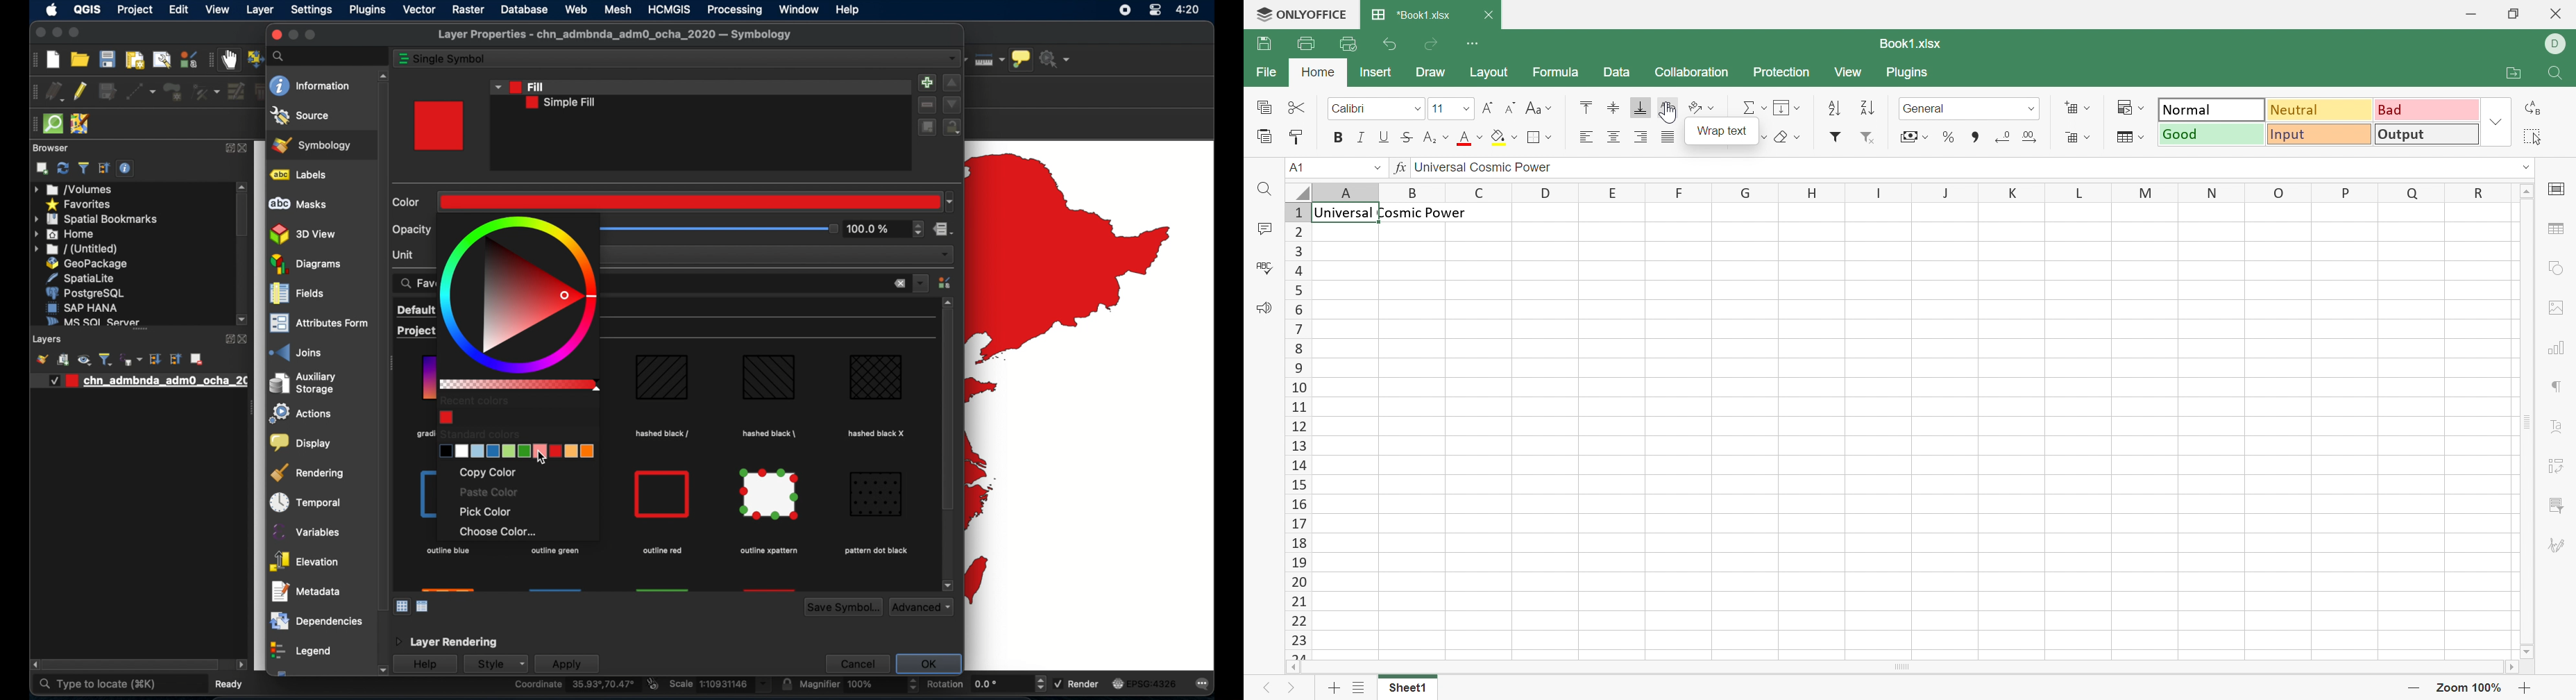 The height and width of the screenshot is (700, 2576). What do you see at coordinates (2556, 467) in the screenshot?
I see `Pivot Table settings` at bounding box center [2556, 467].